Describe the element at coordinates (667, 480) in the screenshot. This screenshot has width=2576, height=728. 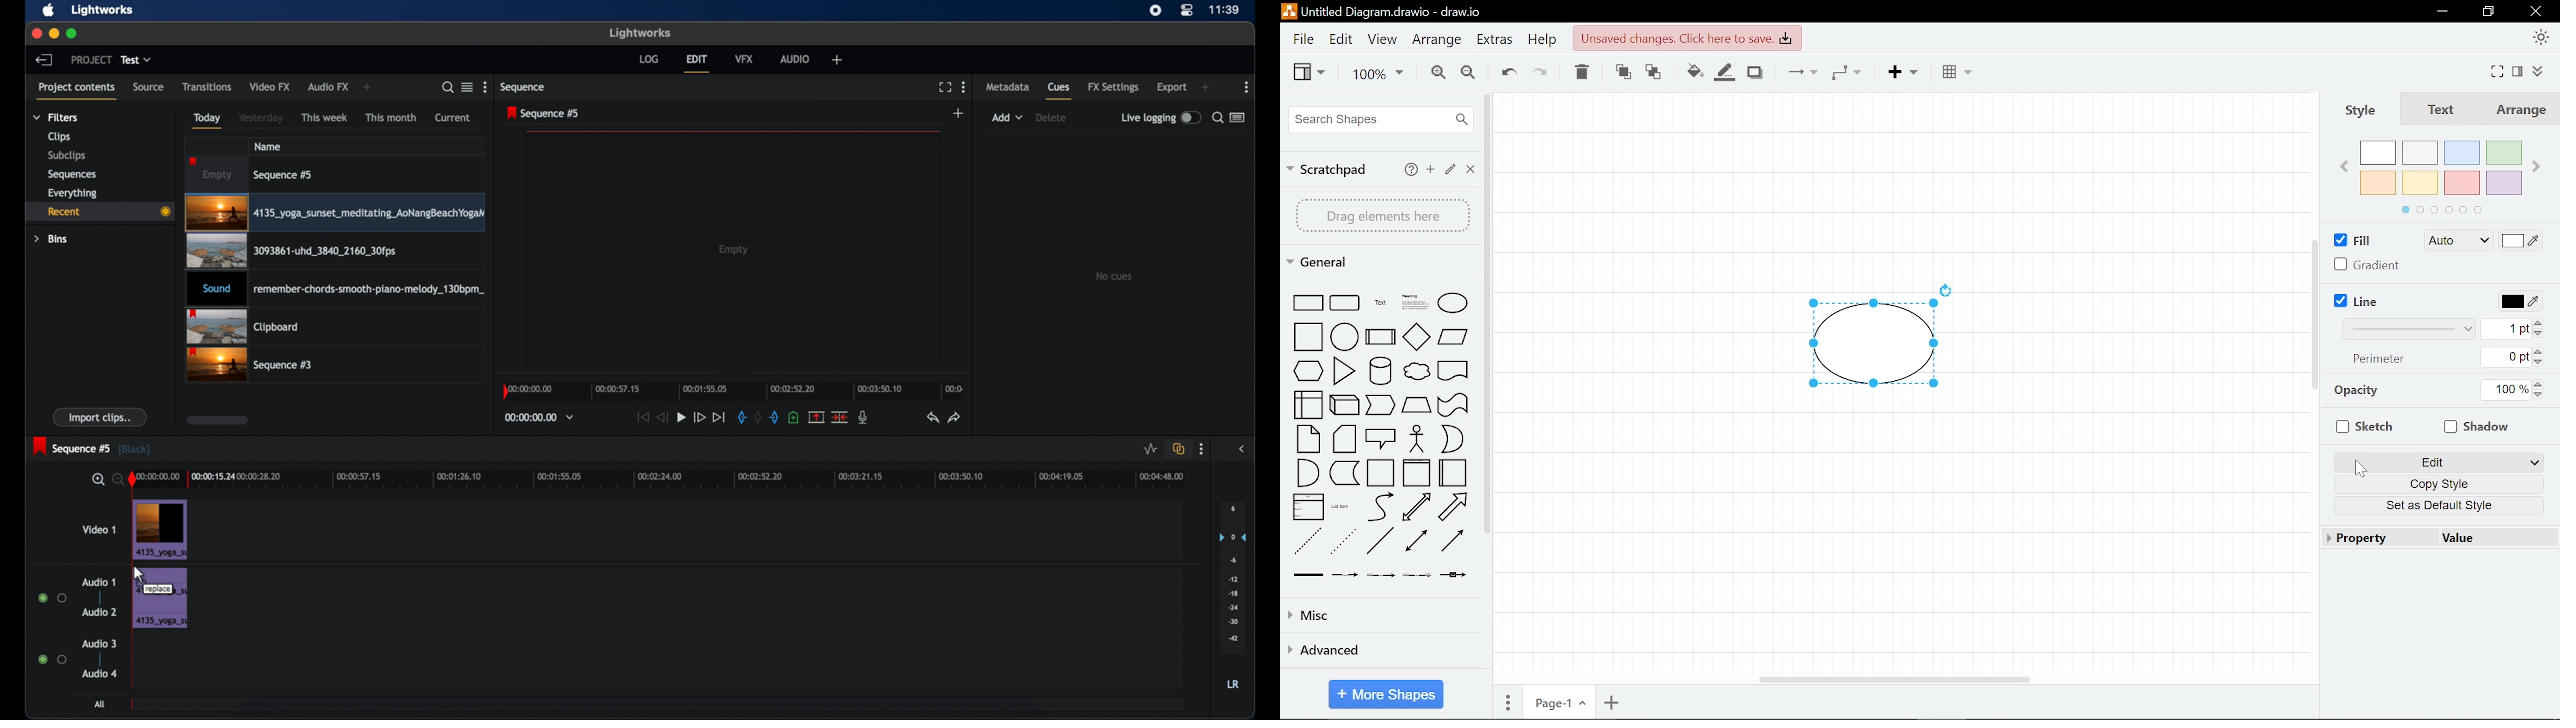
I see `timeline scale` at that location.